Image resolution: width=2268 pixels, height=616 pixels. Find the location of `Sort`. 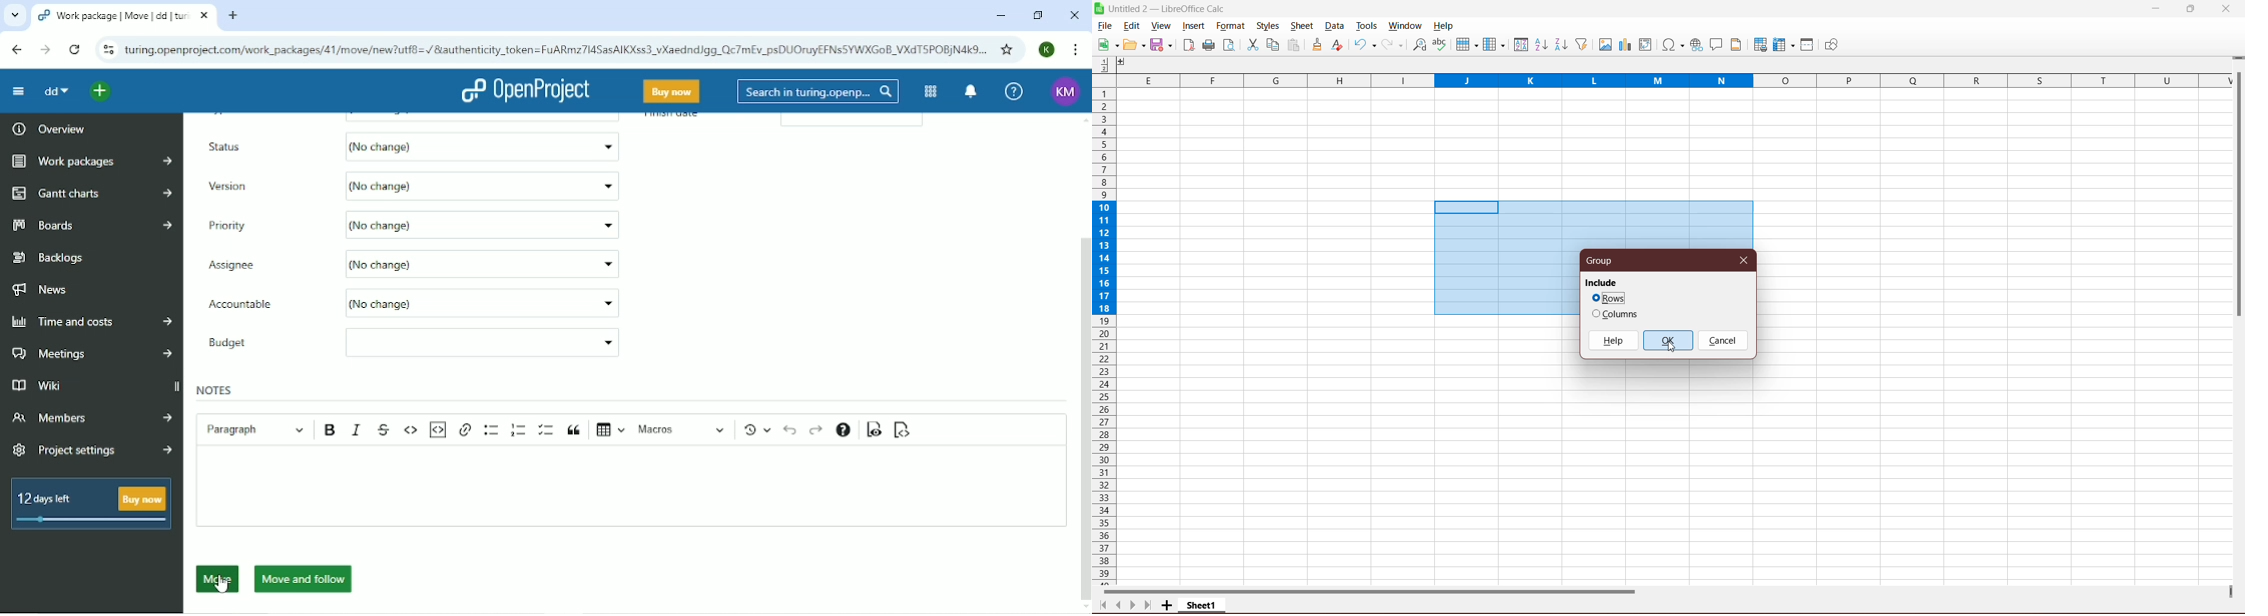

Sort is located at coordinates (1520, 44).